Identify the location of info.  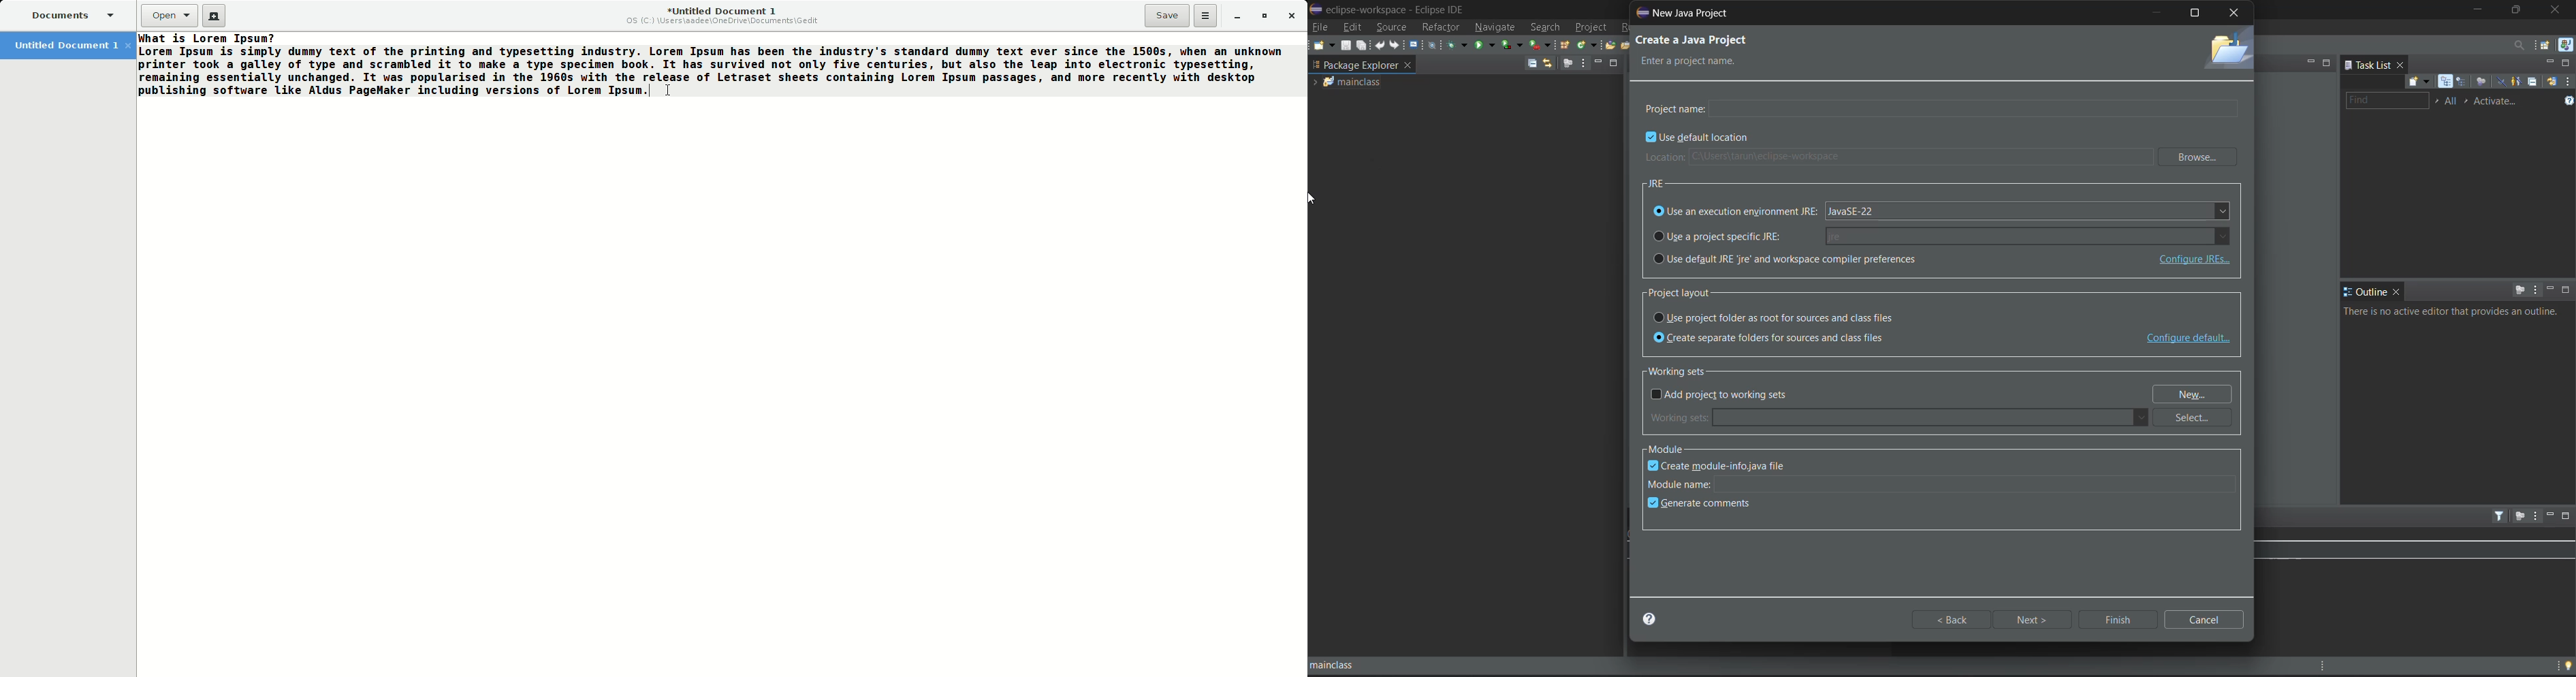
(2455, 311).